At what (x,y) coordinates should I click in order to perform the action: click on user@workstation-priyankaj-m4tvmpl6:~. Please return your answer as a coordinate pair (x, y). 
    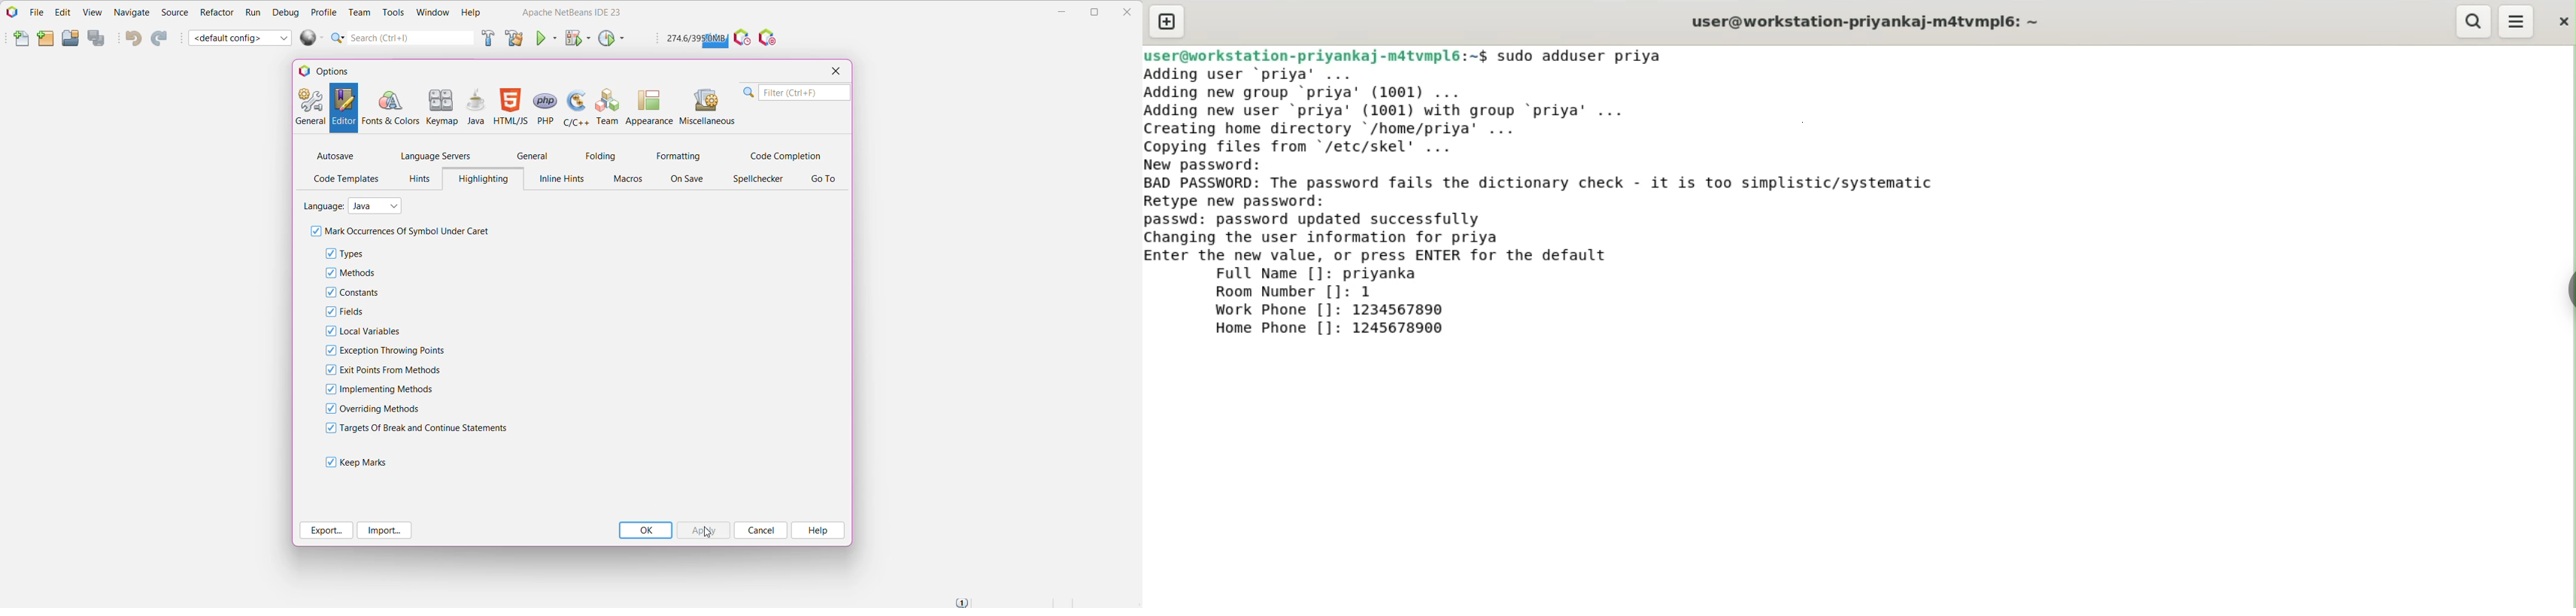
    Looking at the image, I should click on (1862, 21).